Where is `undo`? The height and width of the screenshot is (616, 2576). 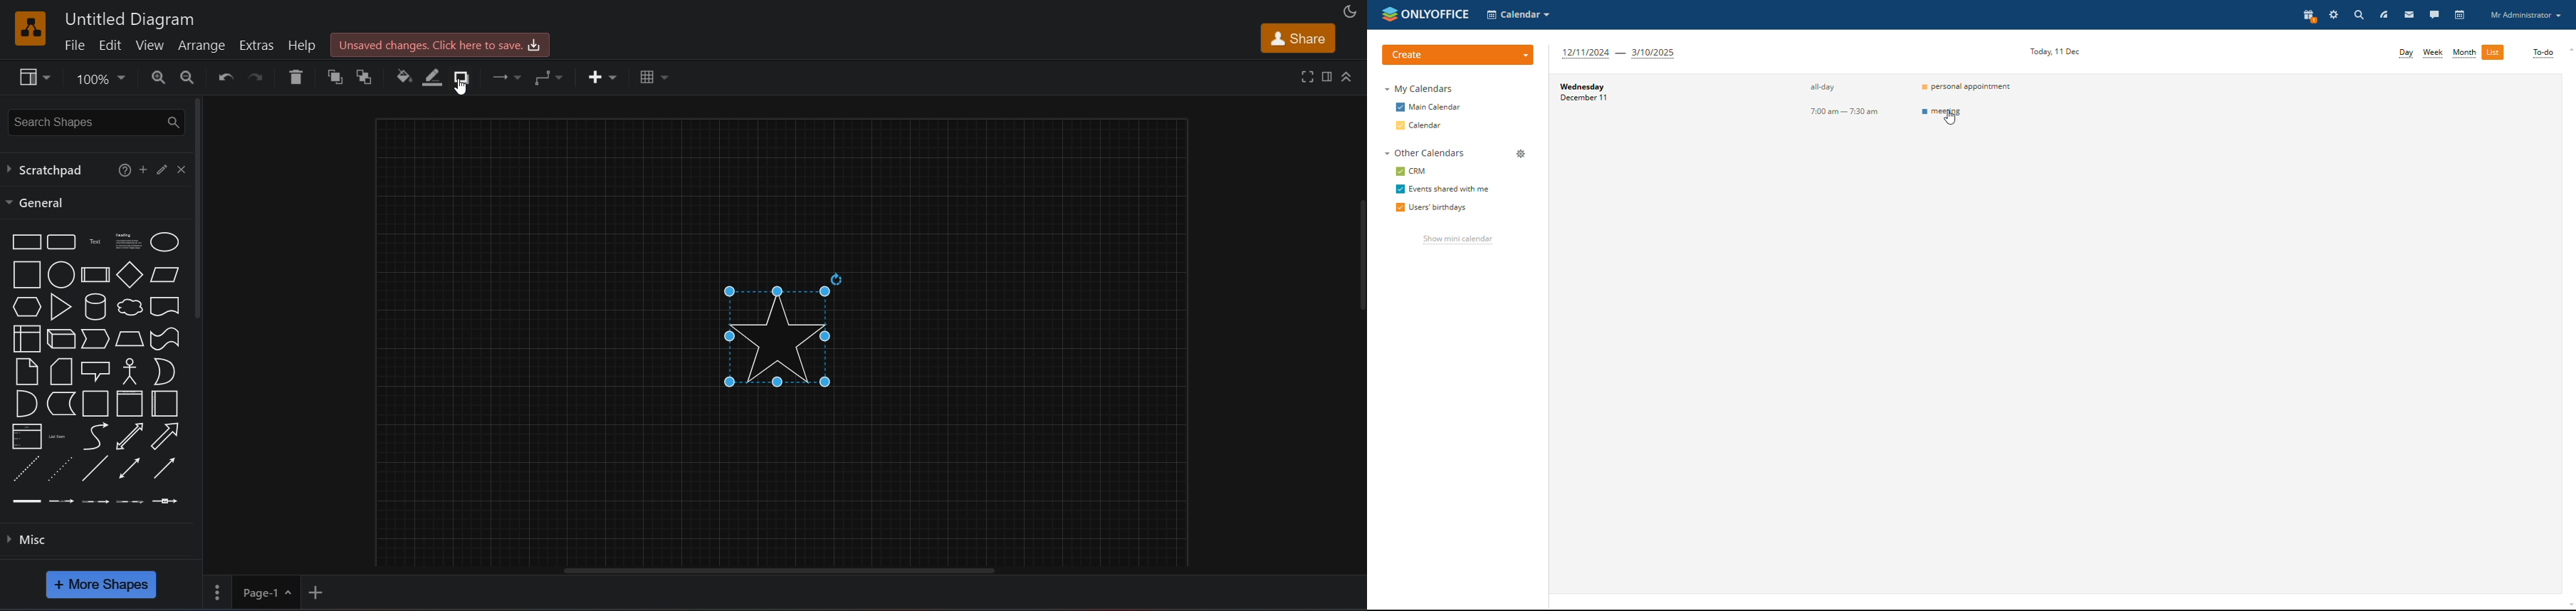 undo is located at coordinates (220, 76).